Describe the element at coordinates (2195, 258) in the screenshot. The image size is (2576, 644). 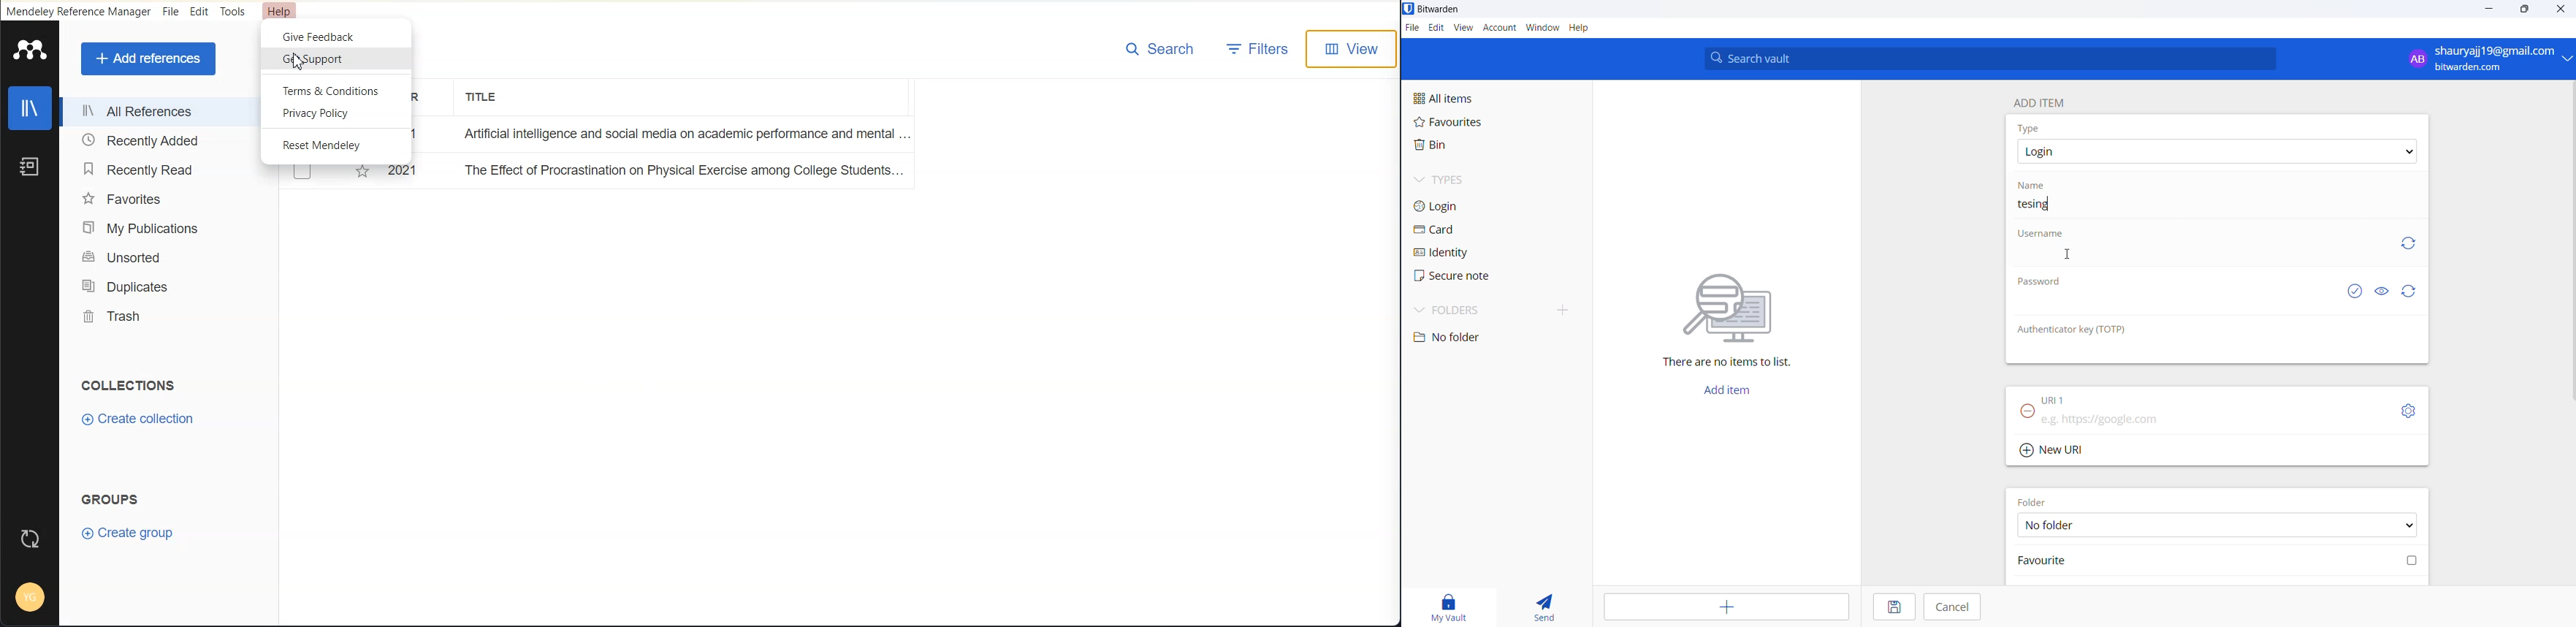
I see `Username text box` at that location.